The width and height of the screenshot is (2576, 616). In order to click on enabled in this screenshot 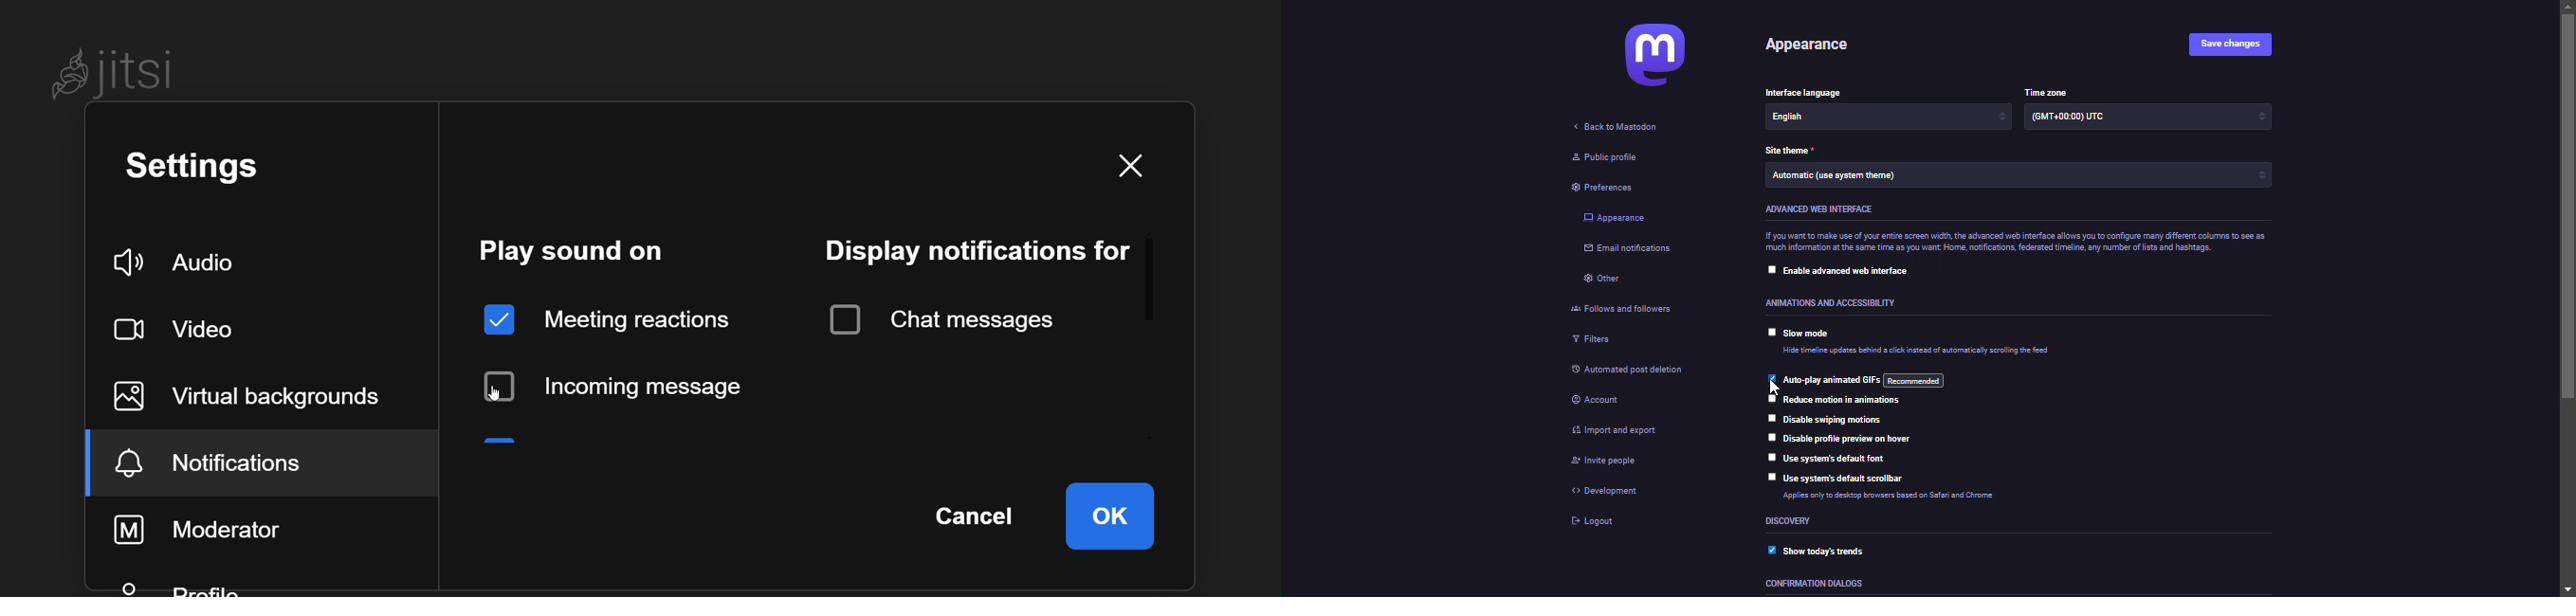, I will do `click(1773, 378)`.